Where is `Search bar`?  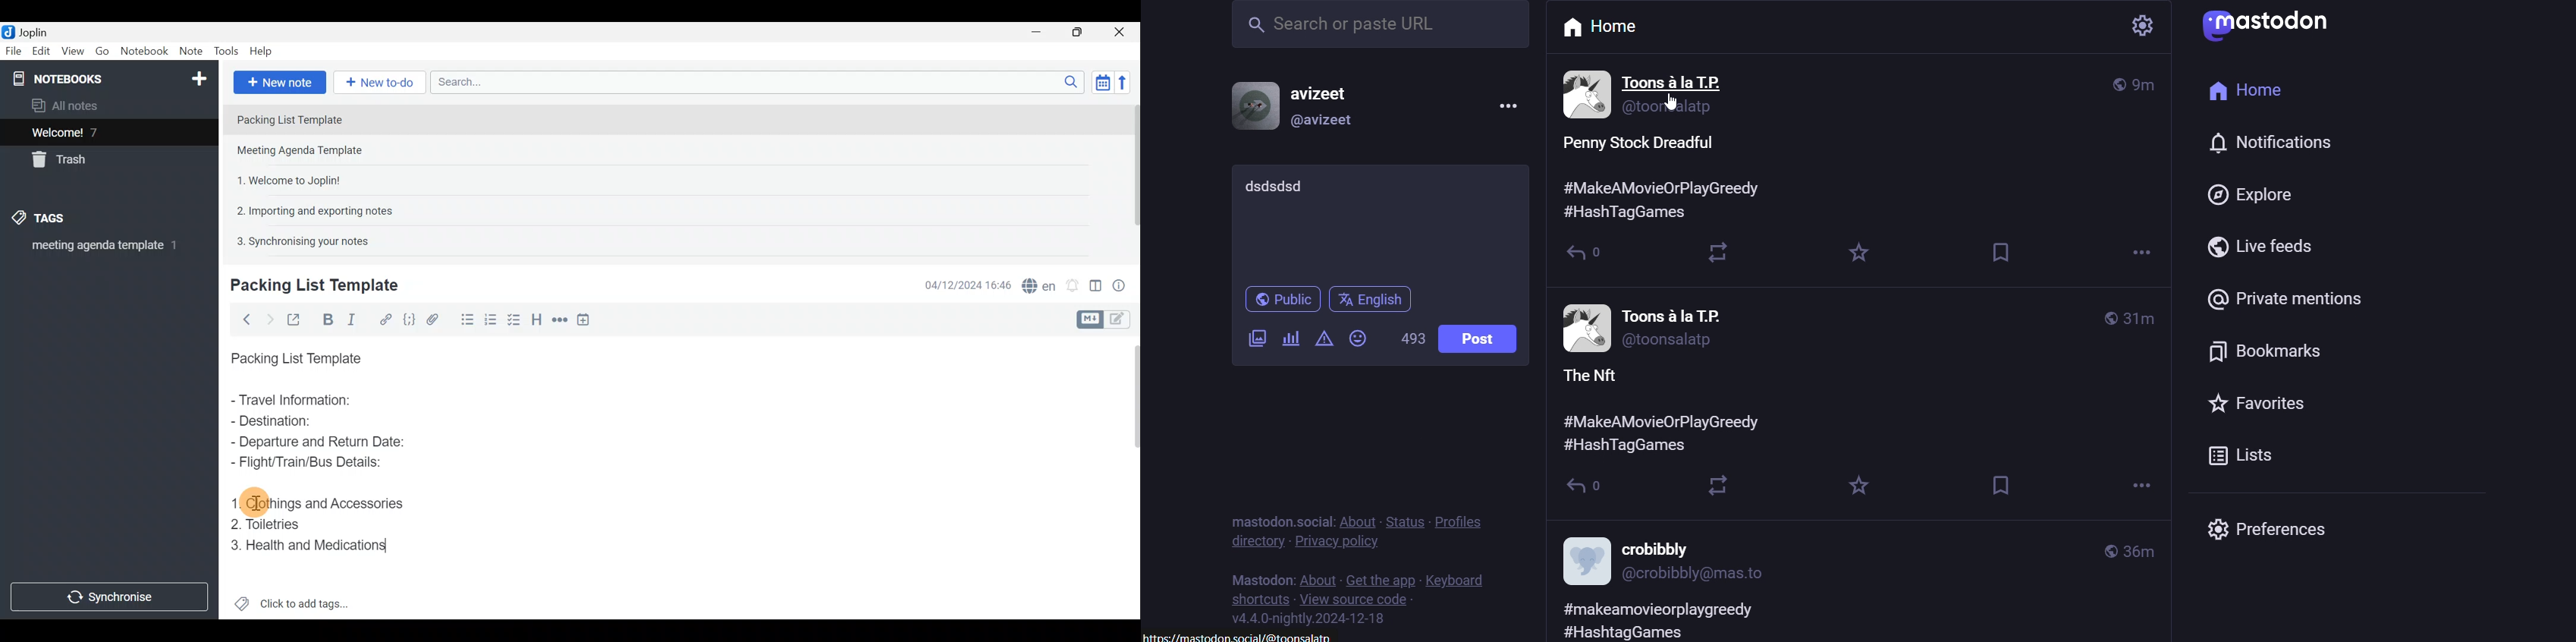 Search bar is located at coordinates (754, 83).